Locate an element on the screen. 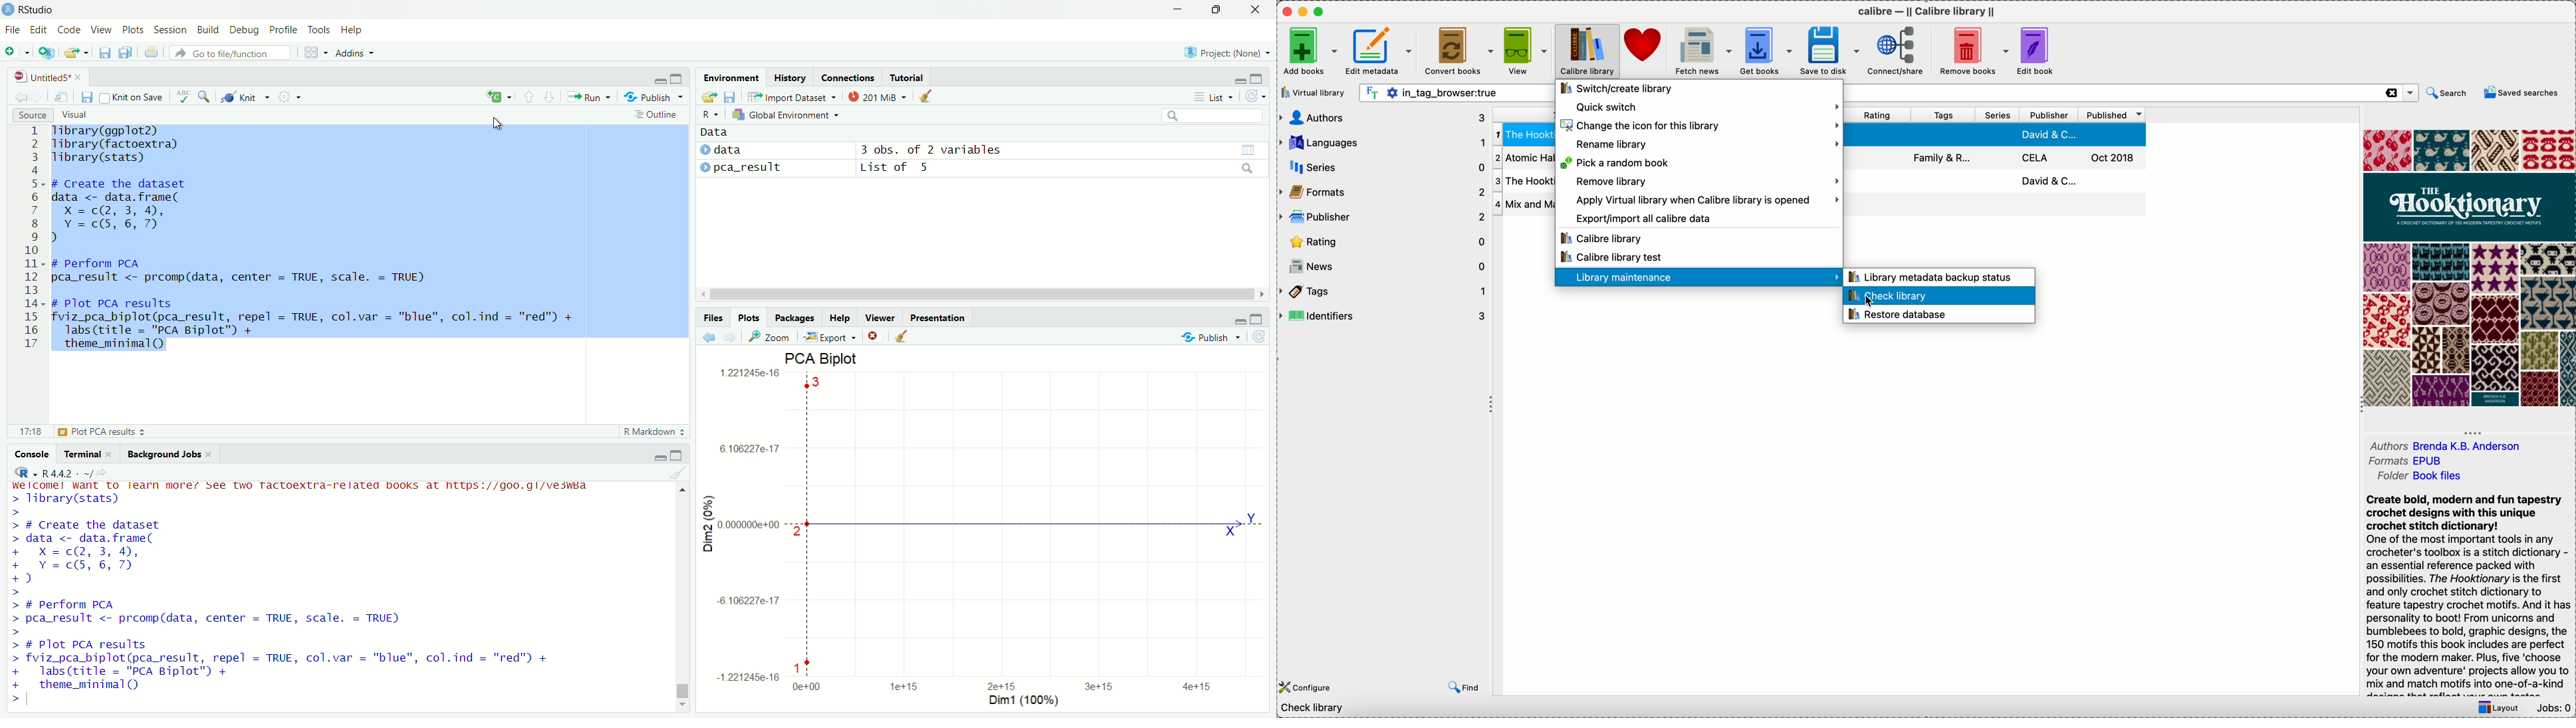 This screenshot has width=2576, height=728. spelling check is located at coordinates (185, 96).